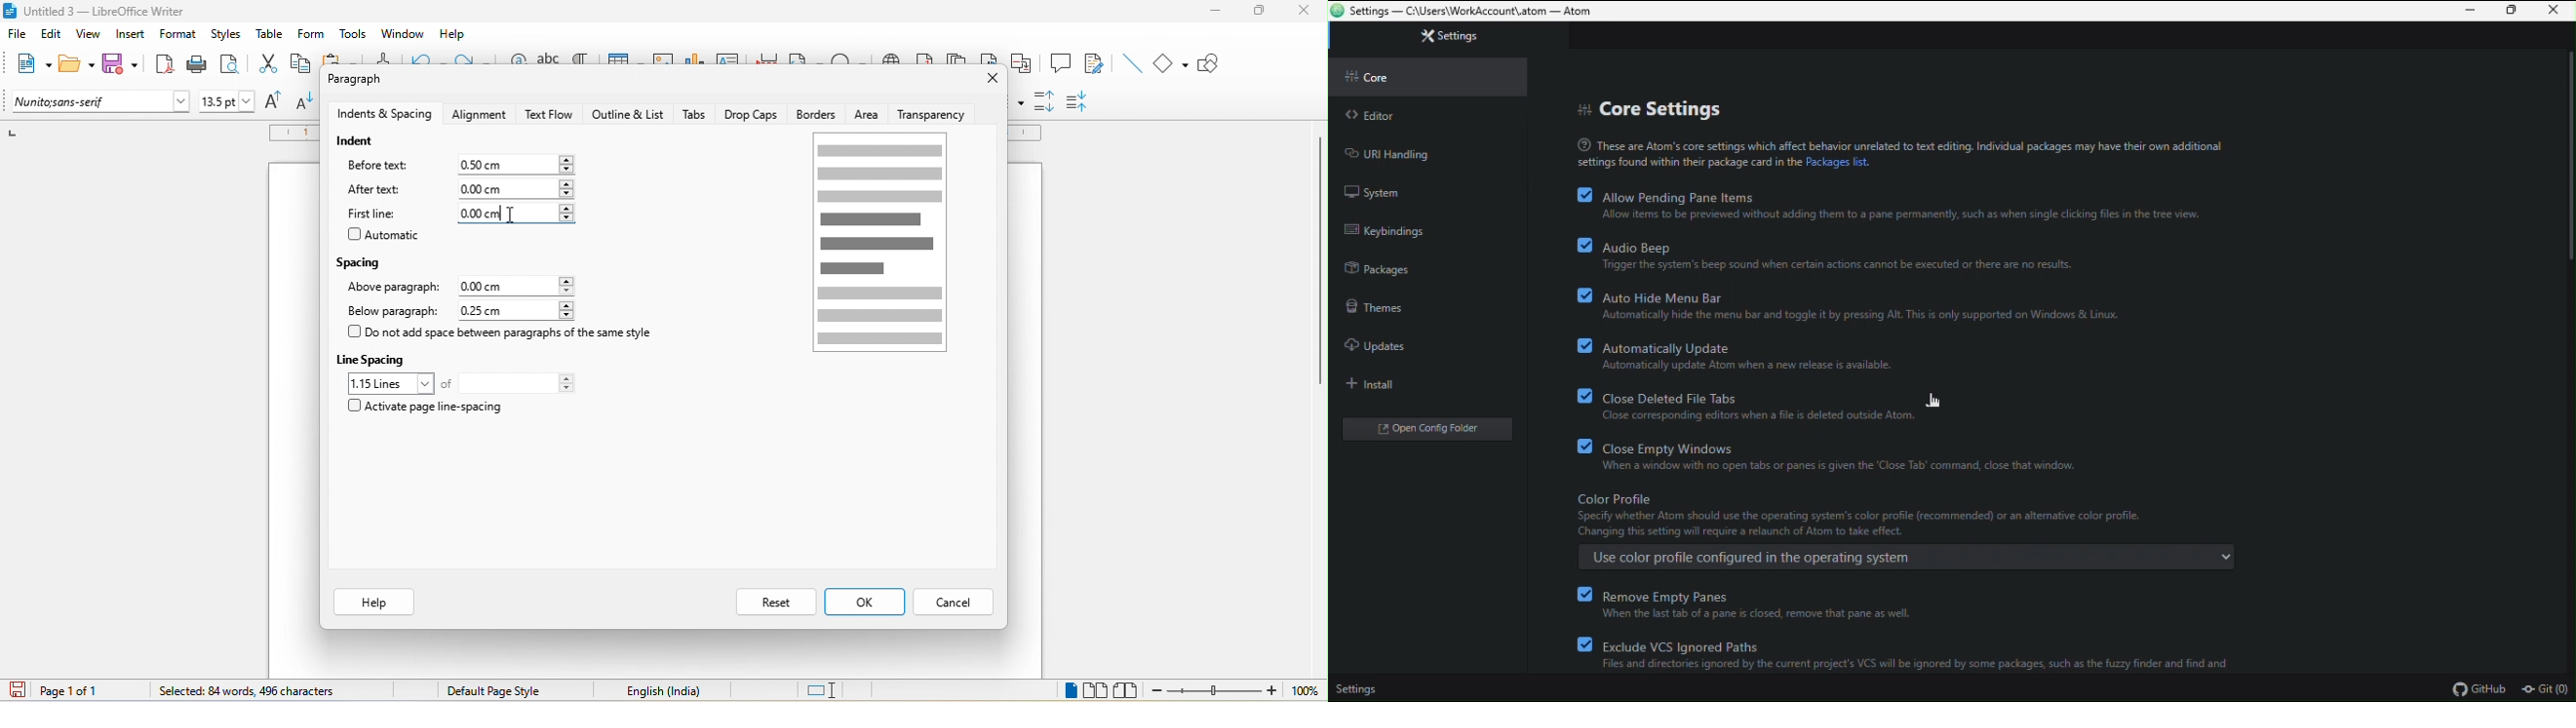 The width and height of the screenshot is (2576, 728). Describe the element at coordinates (197, 65) in the screenshot. I see `print` at that location.